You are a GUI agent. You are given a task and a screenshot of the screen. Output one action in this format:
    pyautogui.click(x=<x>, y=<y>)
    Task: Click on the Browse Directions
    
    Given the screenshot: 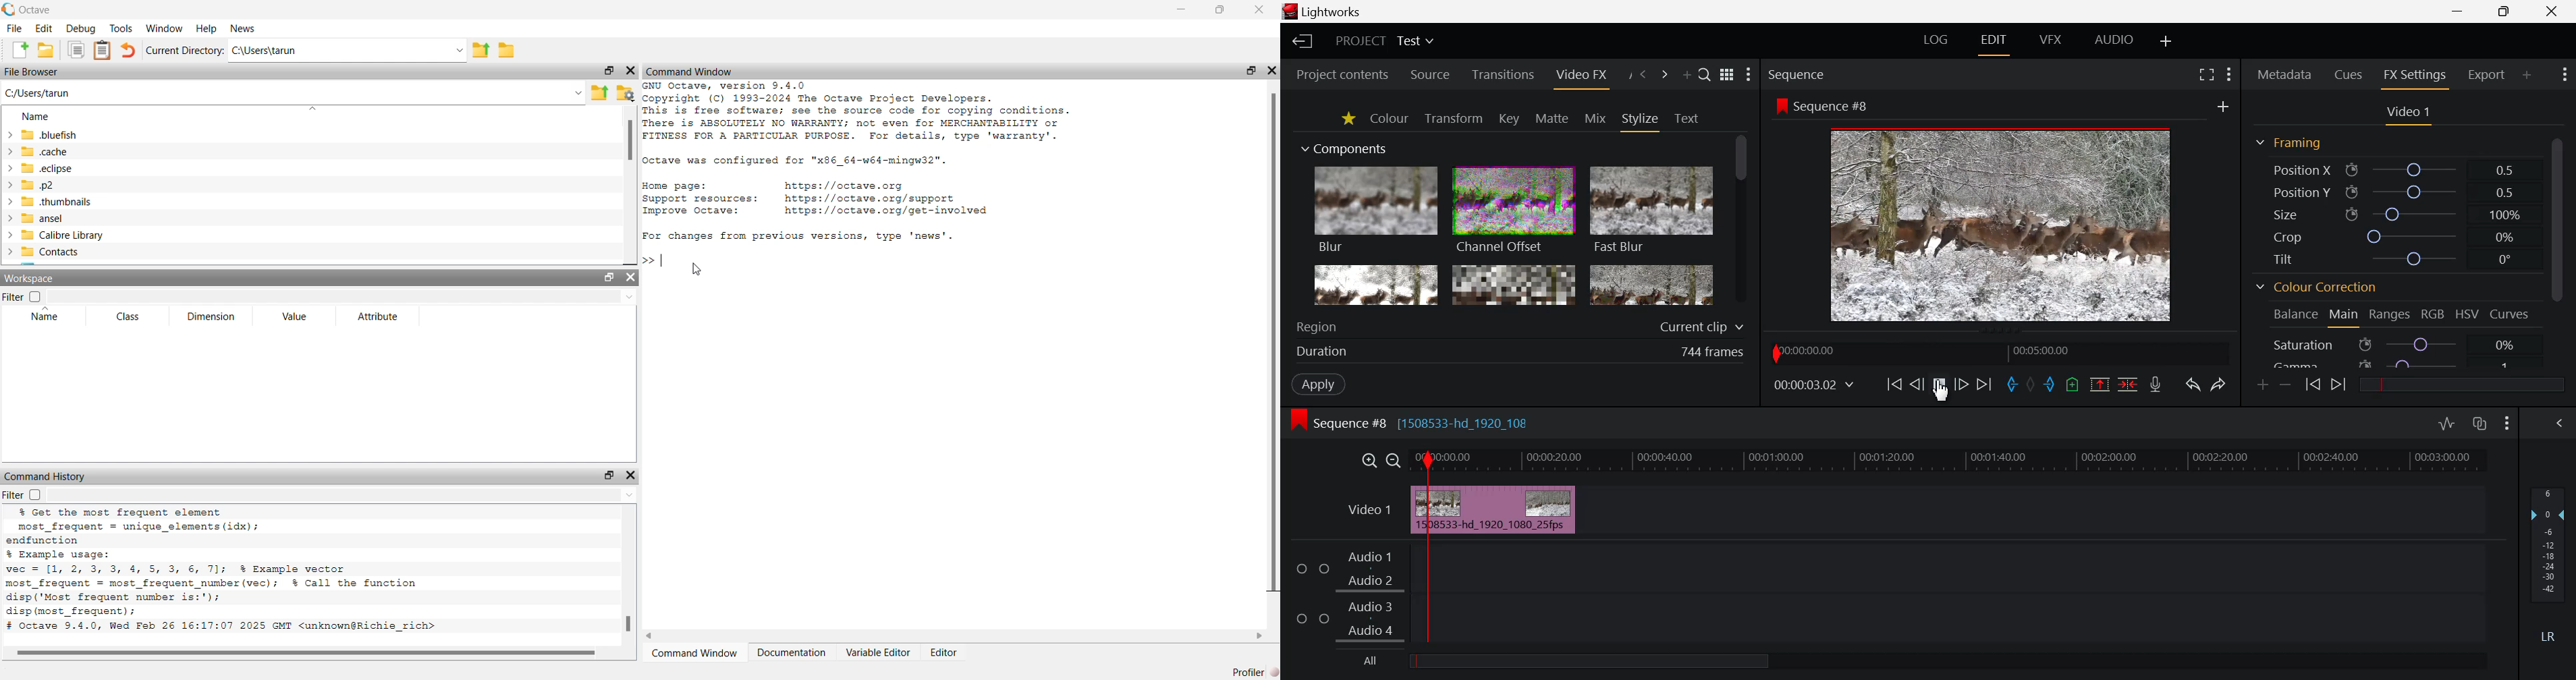 What is the action you would take?
    pyautogui.click(x=507, y=49)
    